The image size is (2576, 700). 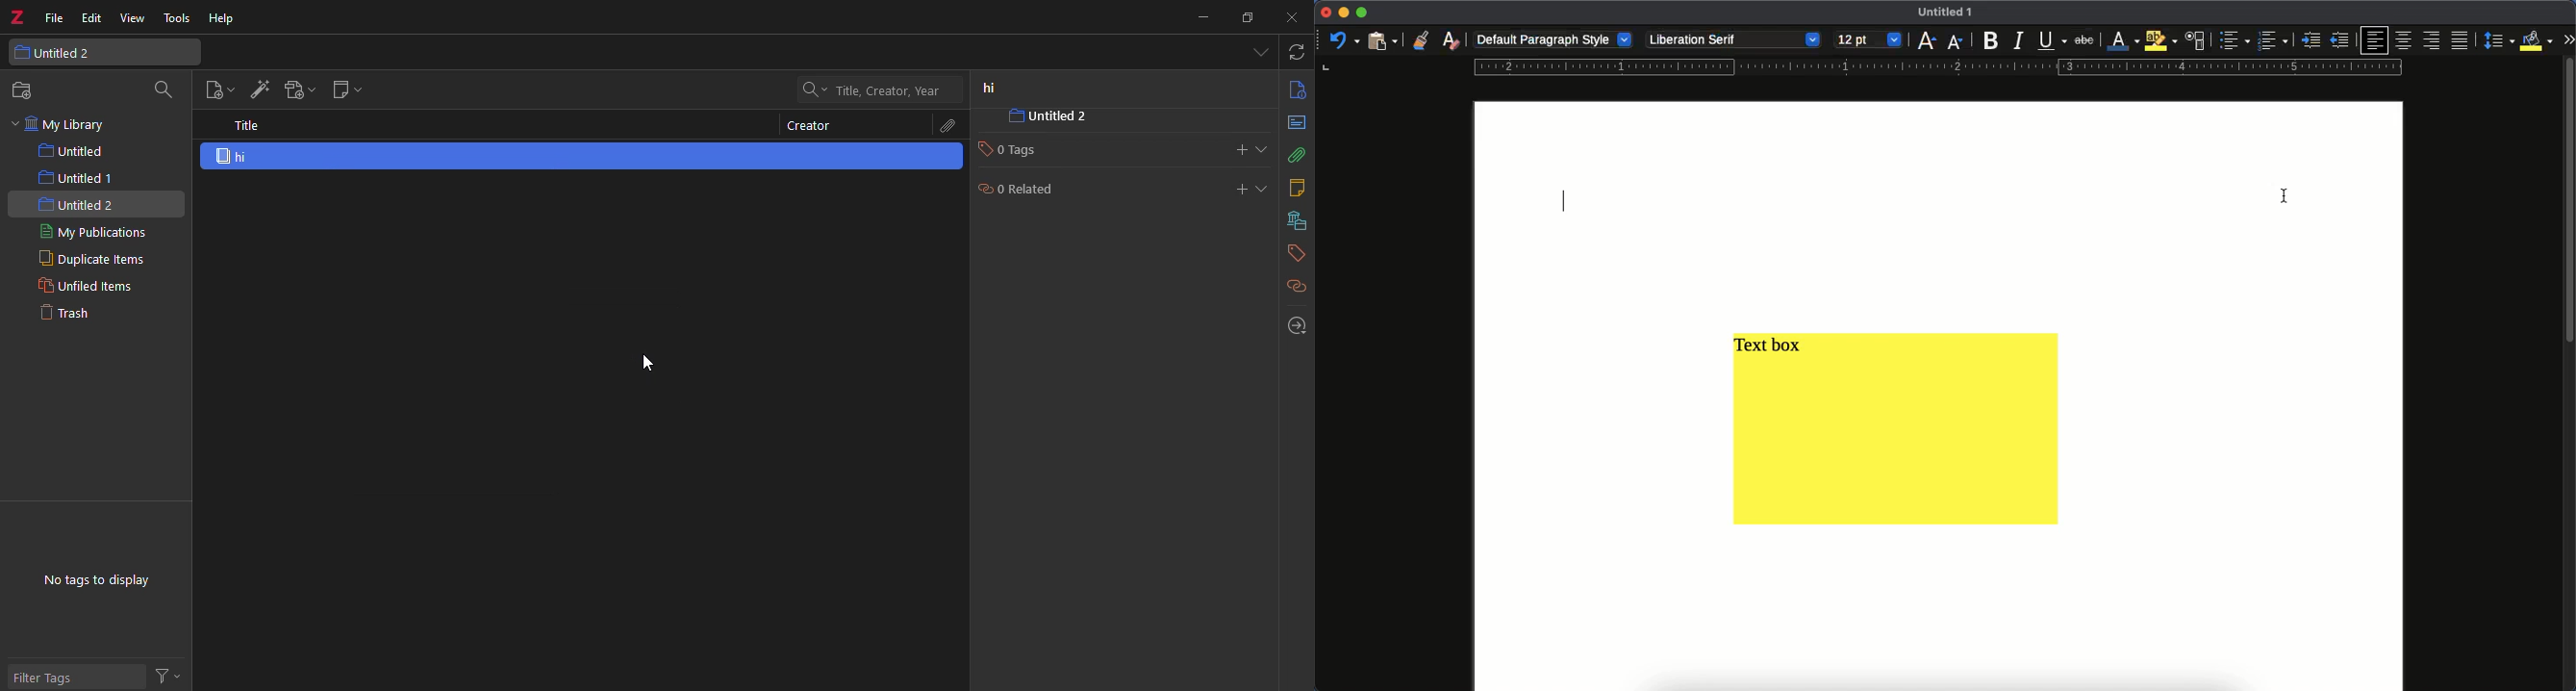 What do you see at coordinates (1201, 16) in the screenshot?
I see `munimize` at bounding box center [1201, 16].